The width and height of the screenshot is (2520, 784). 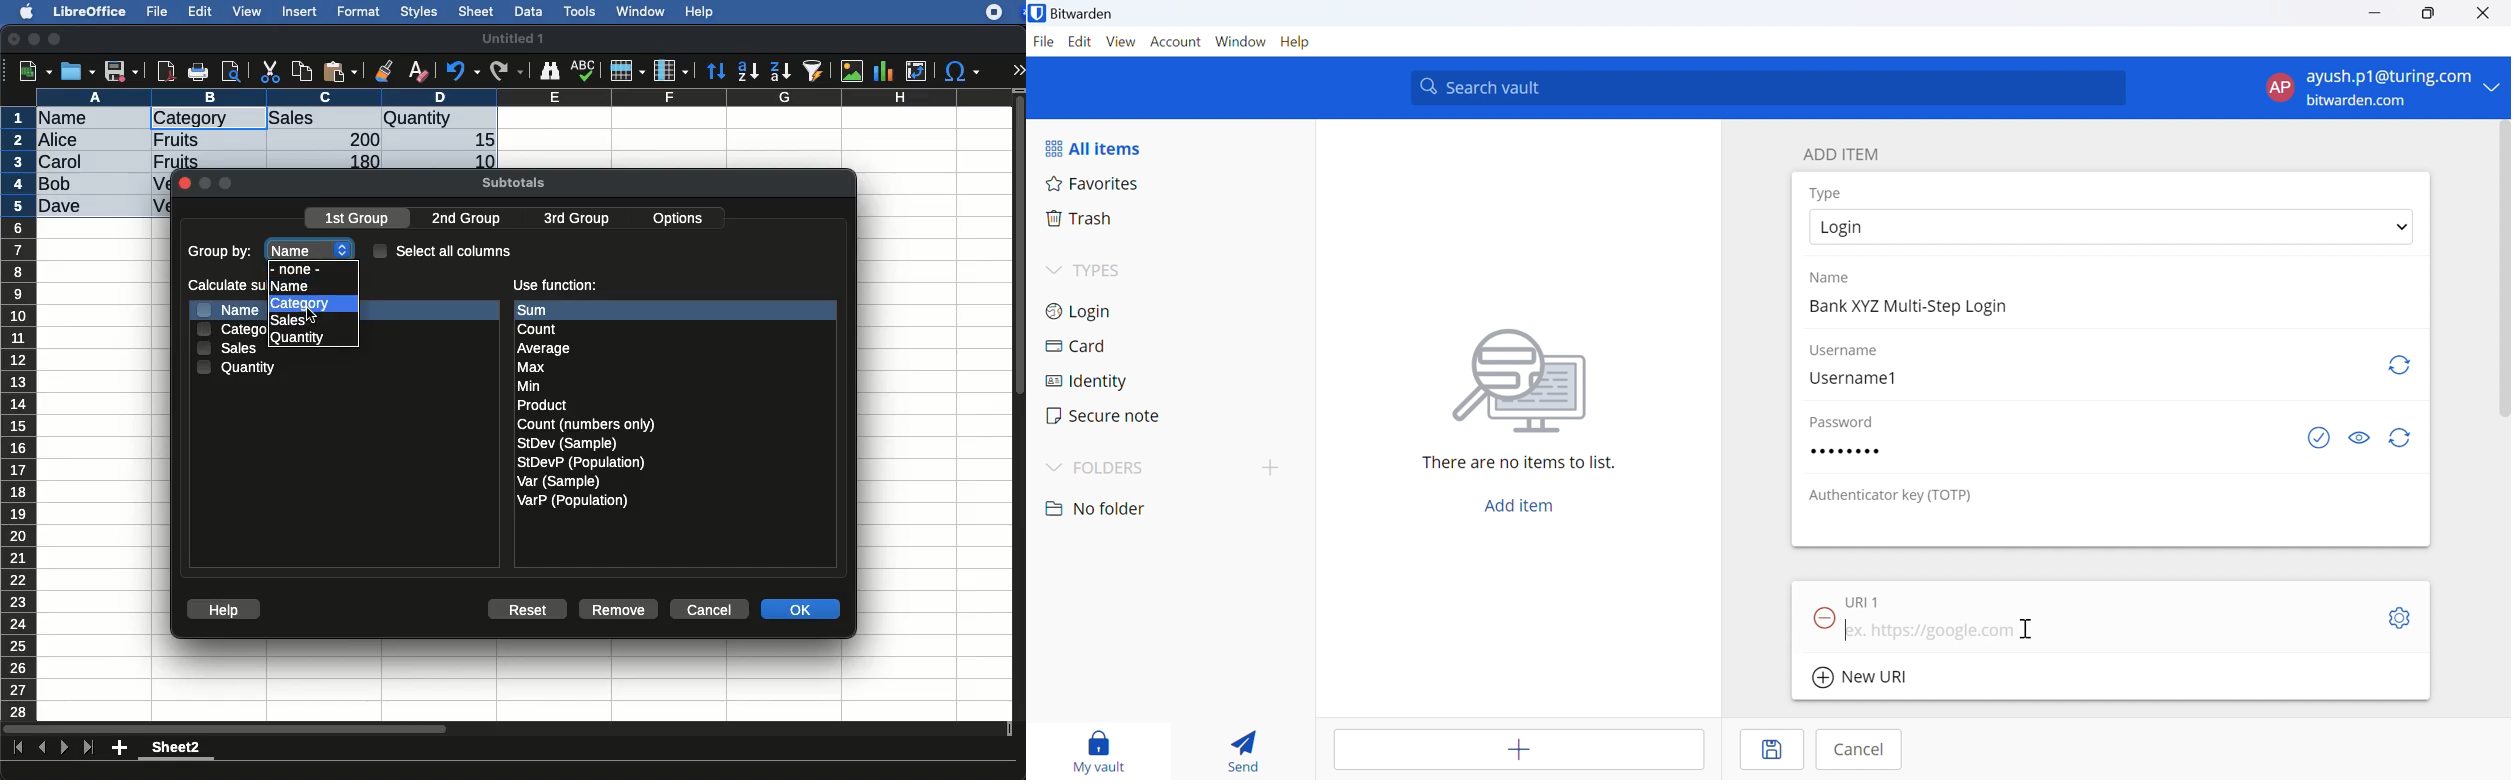 What do you see at coordinates (313, 318) in the screenshot?
I see `cursor` at bounding box center [313, 318].